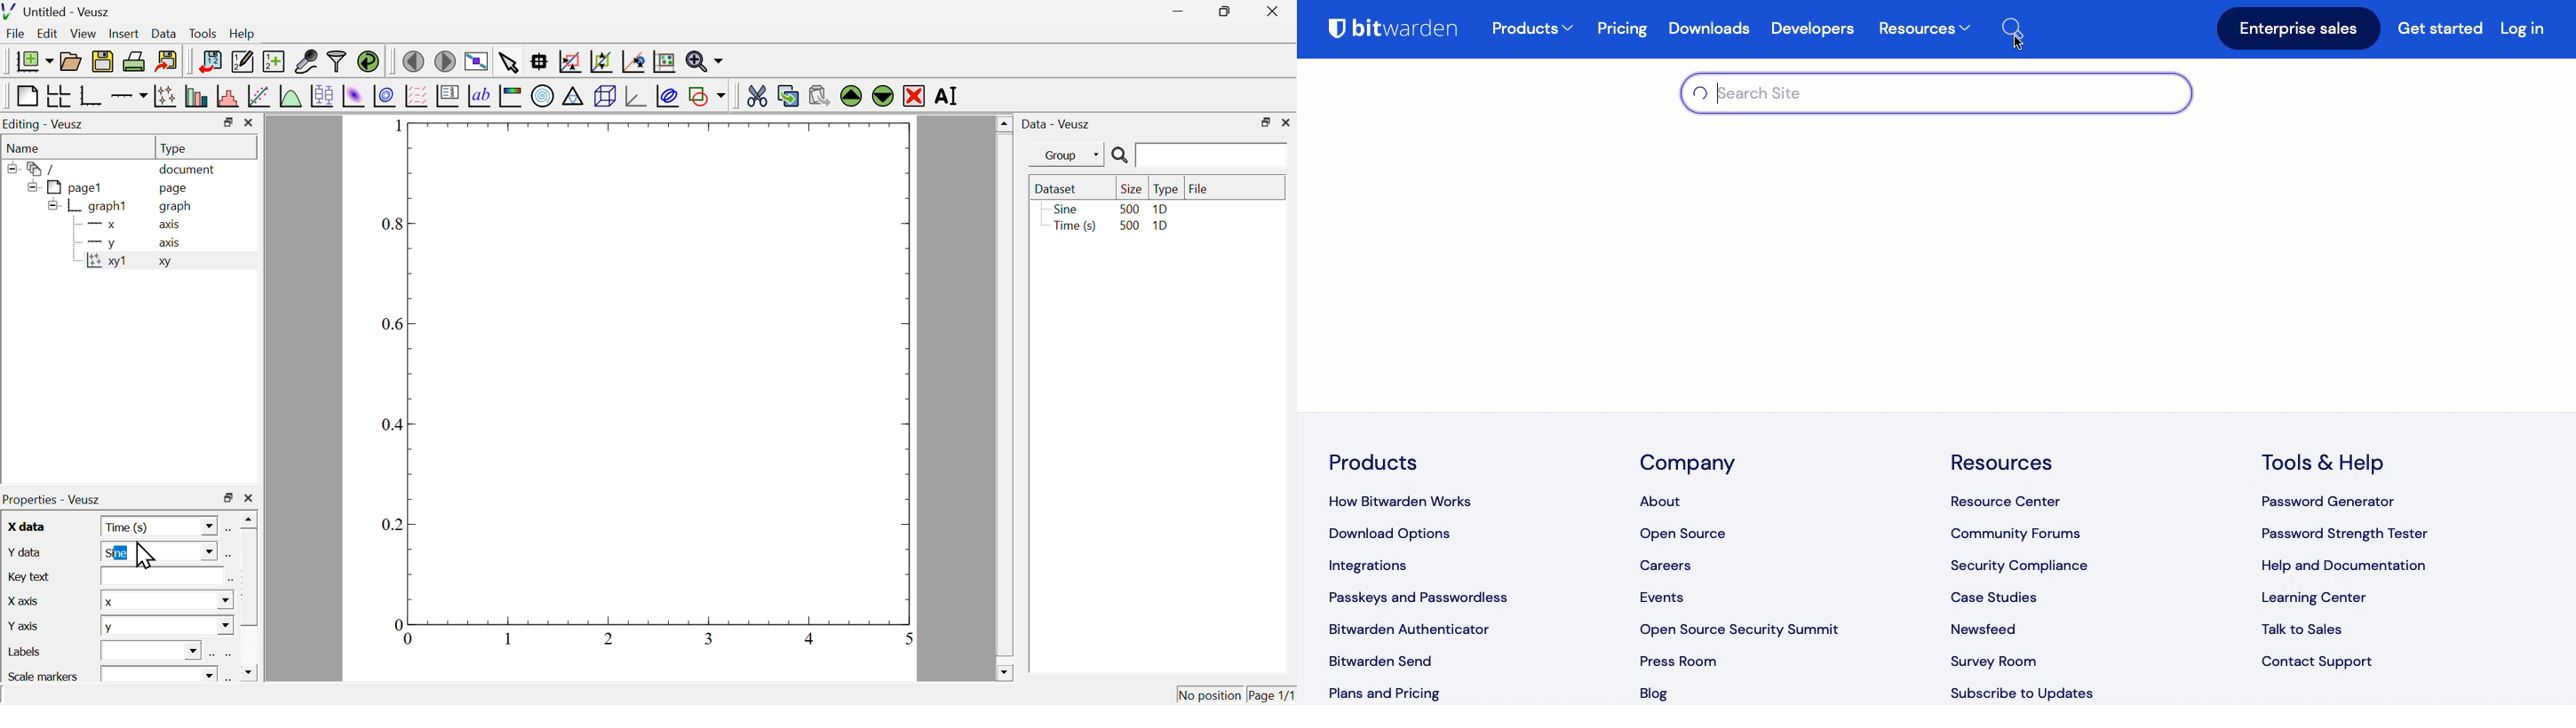 This screenshot has height=728, width=2576. What do you see at coordinates (1713, 31) in the screenshot?
I see `Downloads` at bounding box center [1713, 31].